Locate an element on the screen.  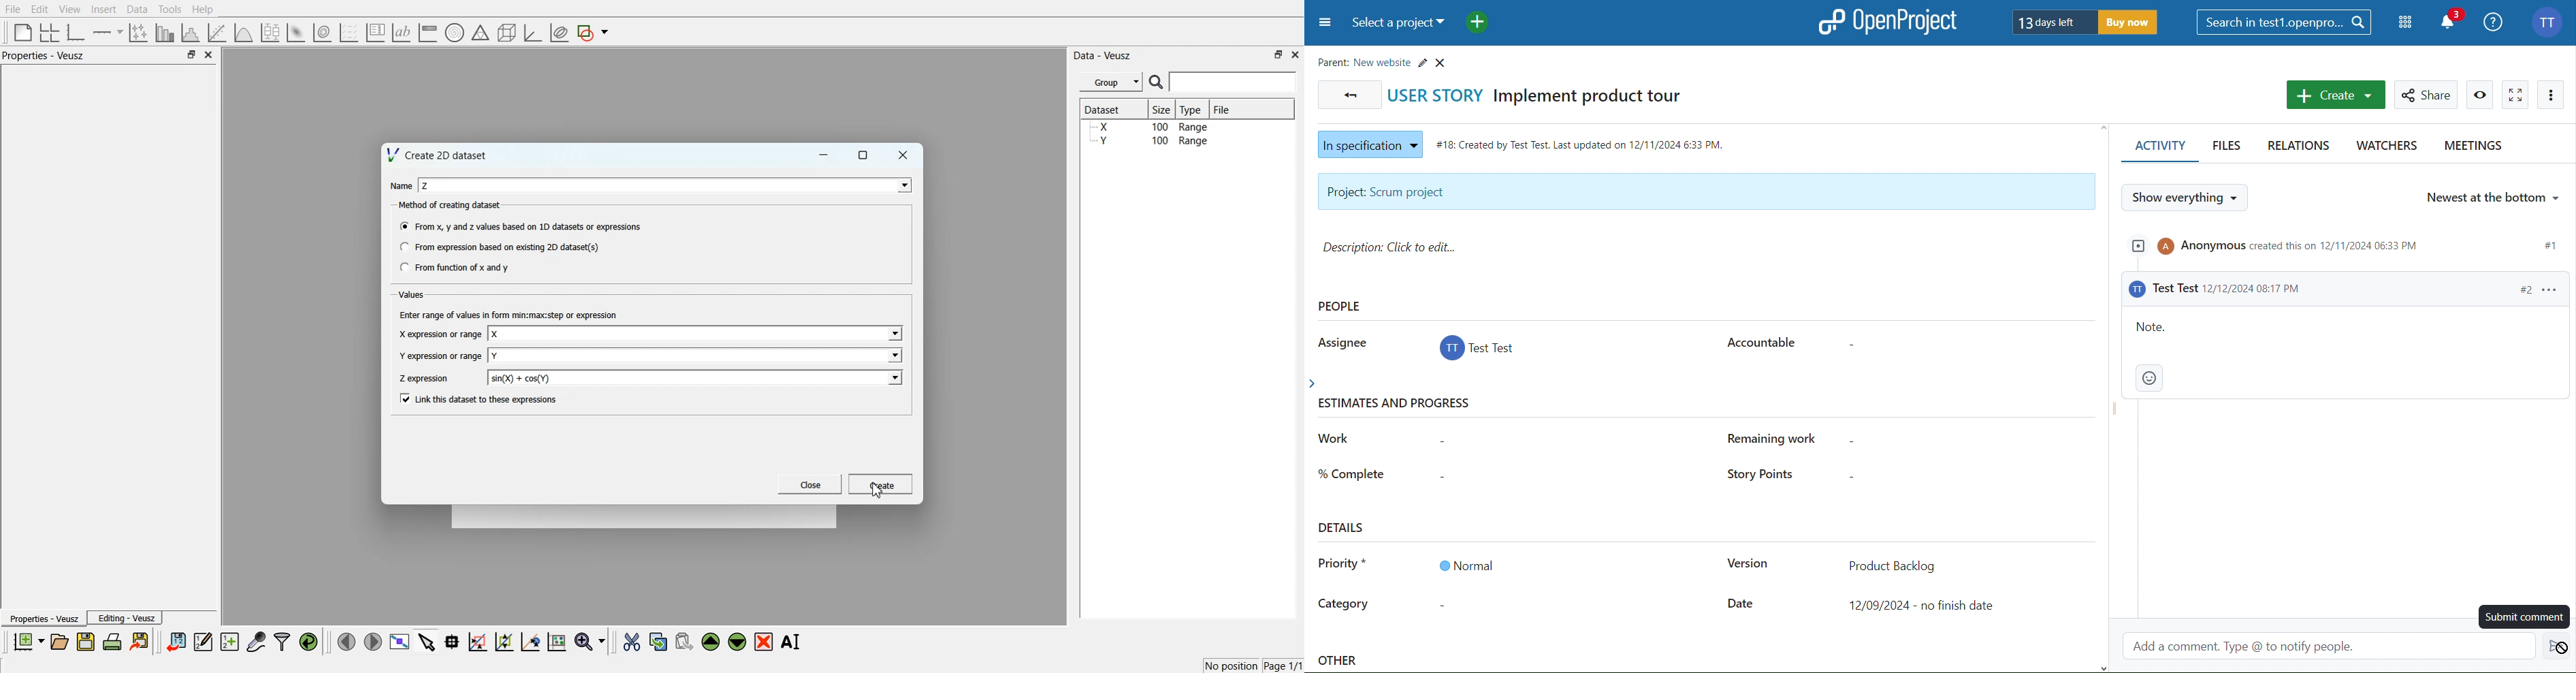
Note is located at coordinates (2344, 353).